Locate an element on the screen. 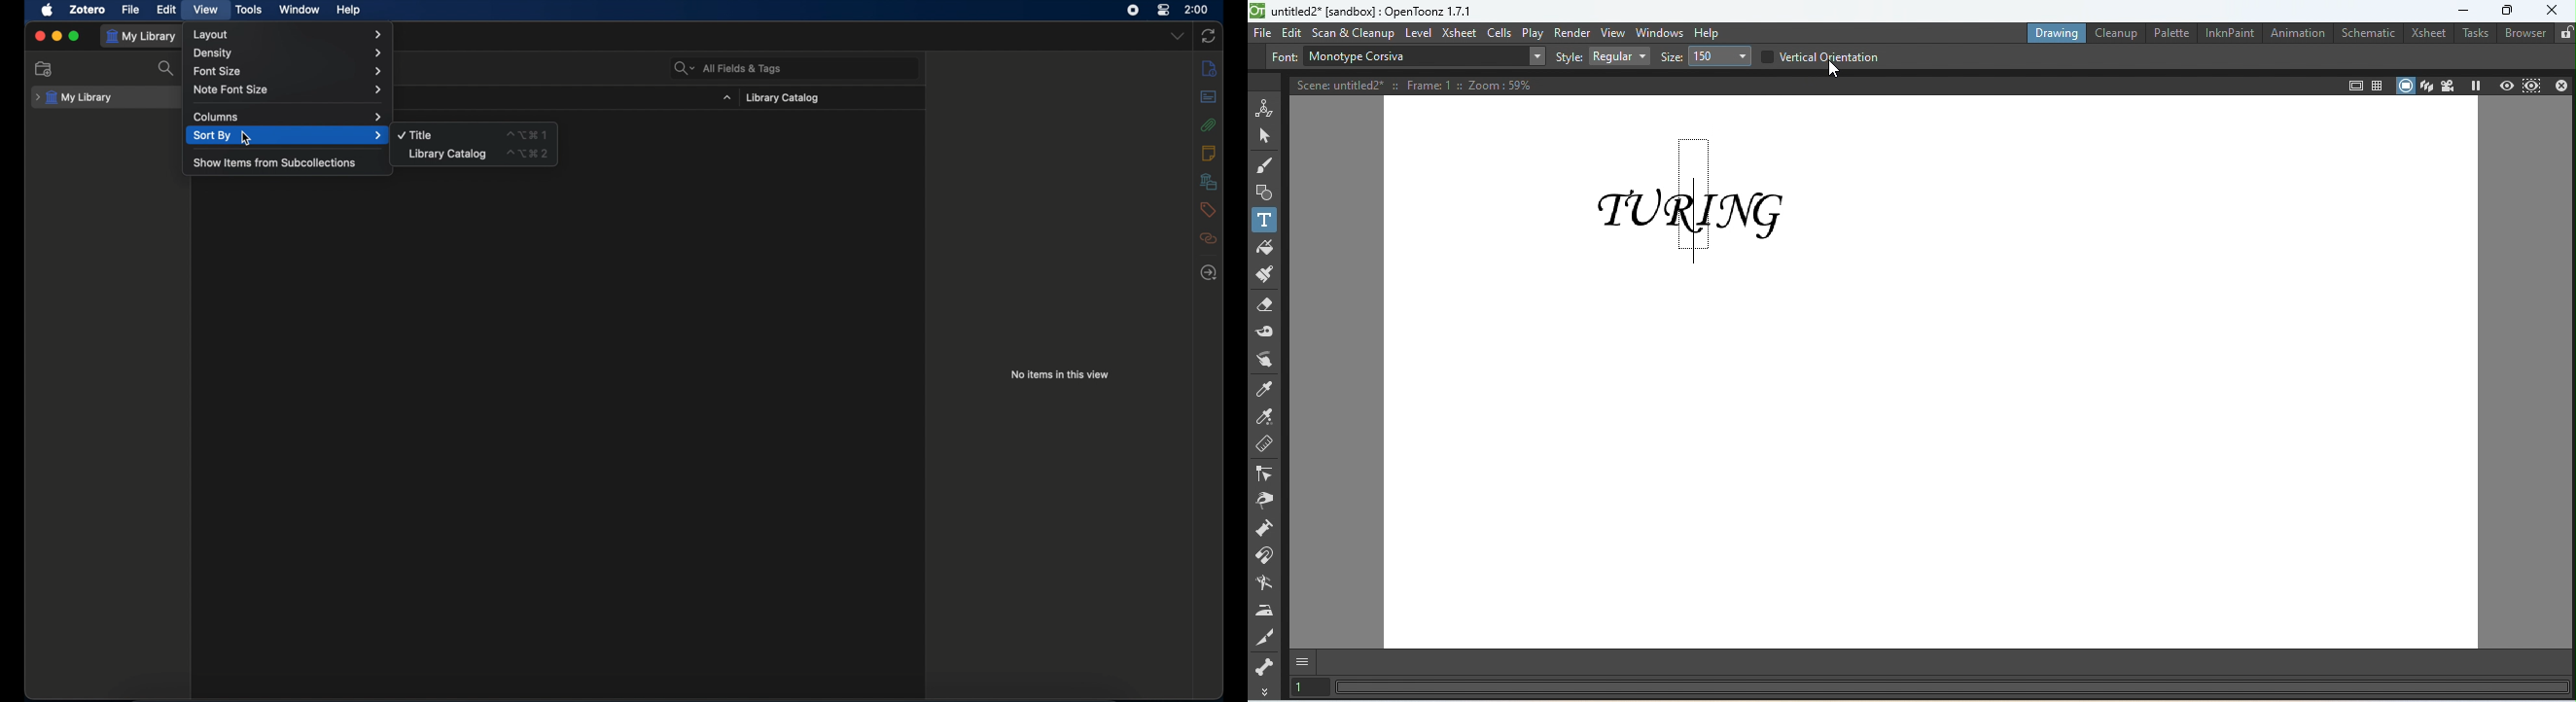 The height and width of the screenshot is (728, 2576). no items in this view is located at coordinates (1060, 374).